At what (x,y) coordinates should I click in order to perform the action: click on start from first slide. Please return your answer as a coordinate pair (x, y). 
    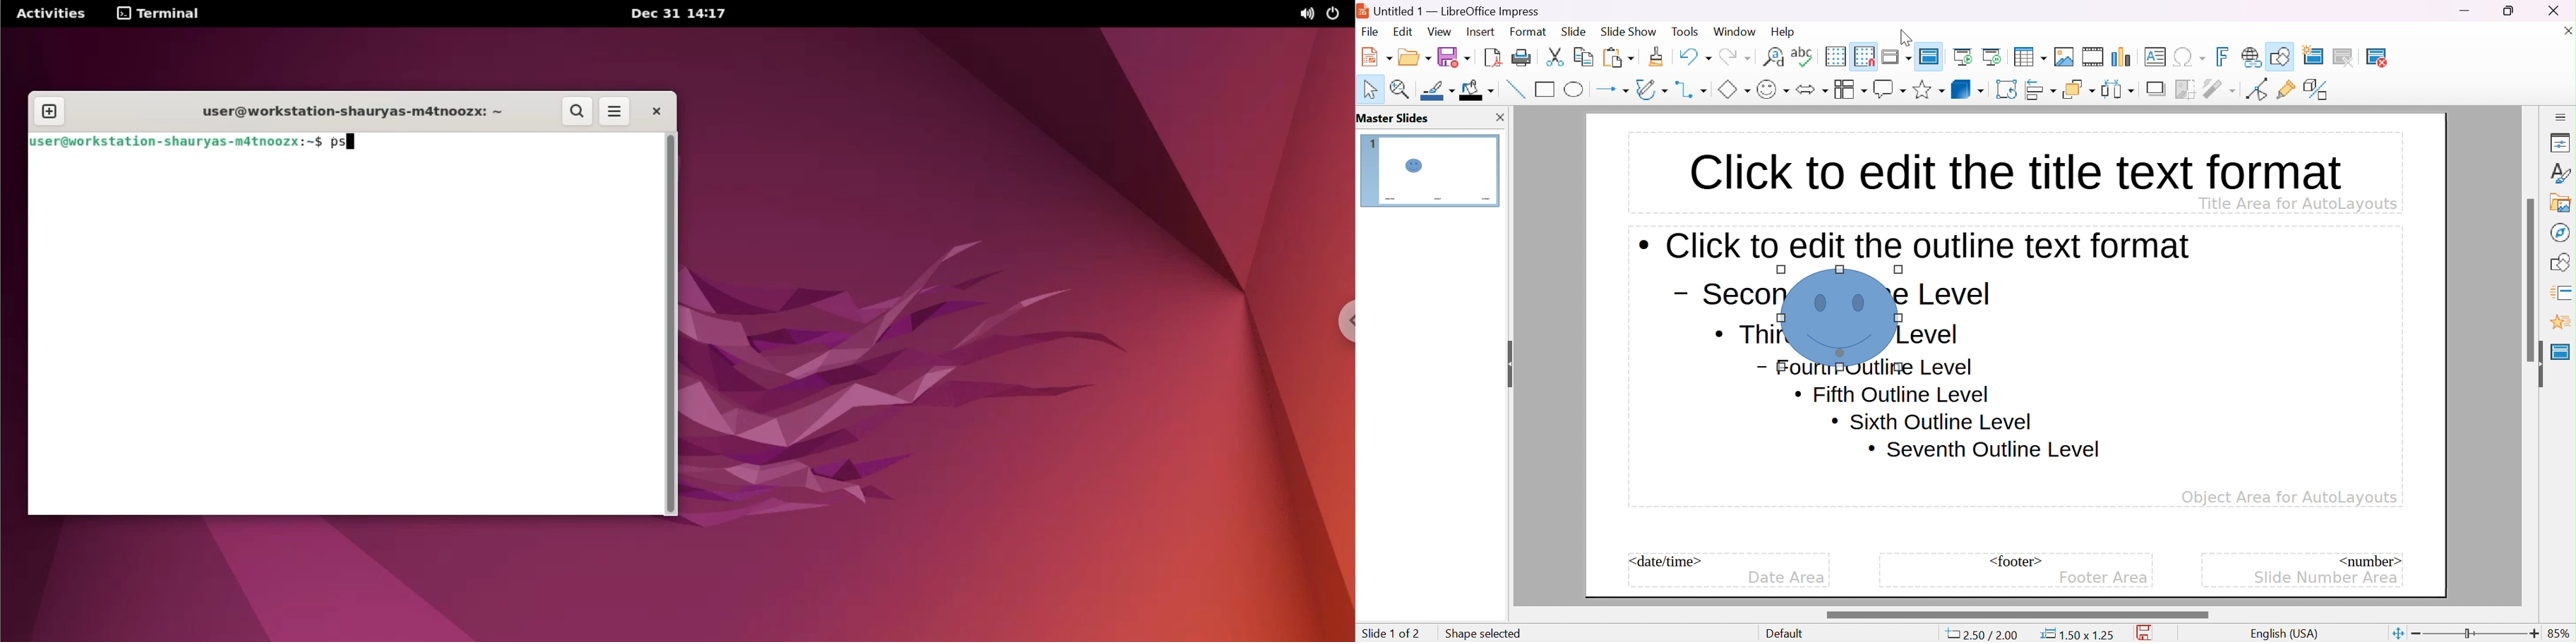
    Looking at the image, I should click on (1965, 56).